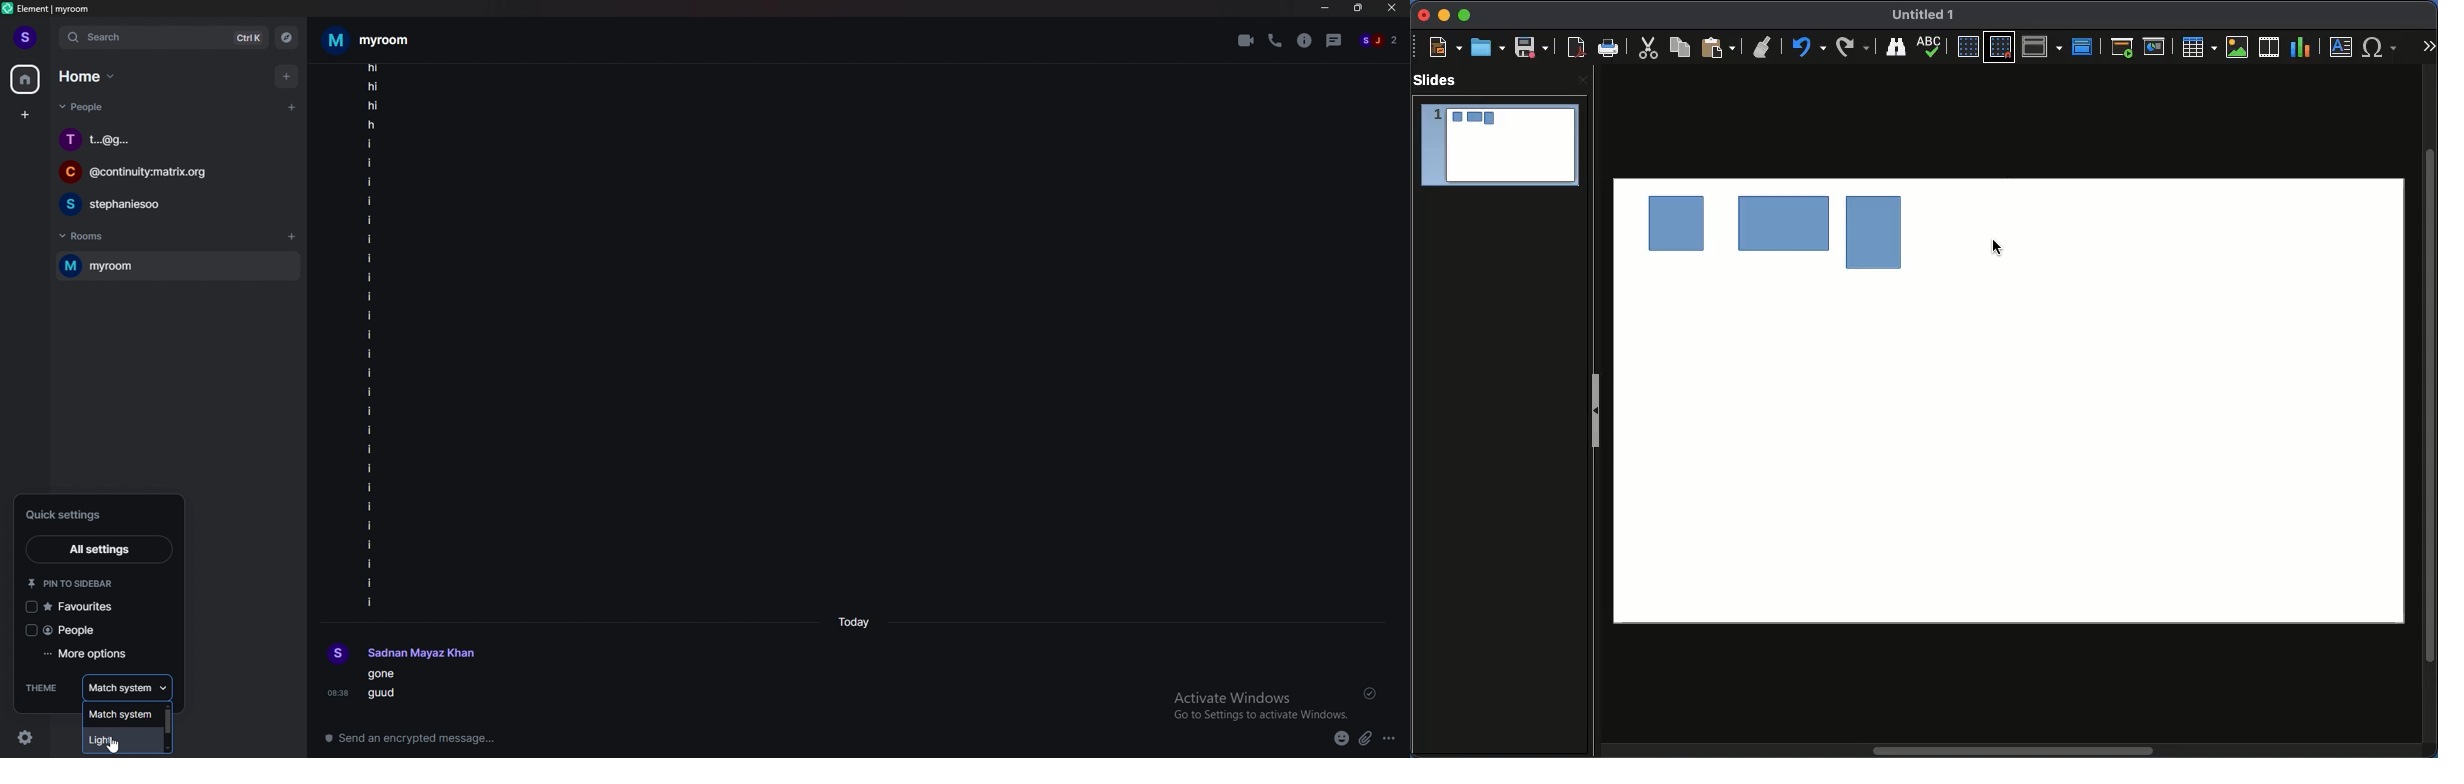 The height and width of the screenshot is (784, 2464). Describe the element at coordinates (85, 106) in the screenshot. I see `people` at that location.